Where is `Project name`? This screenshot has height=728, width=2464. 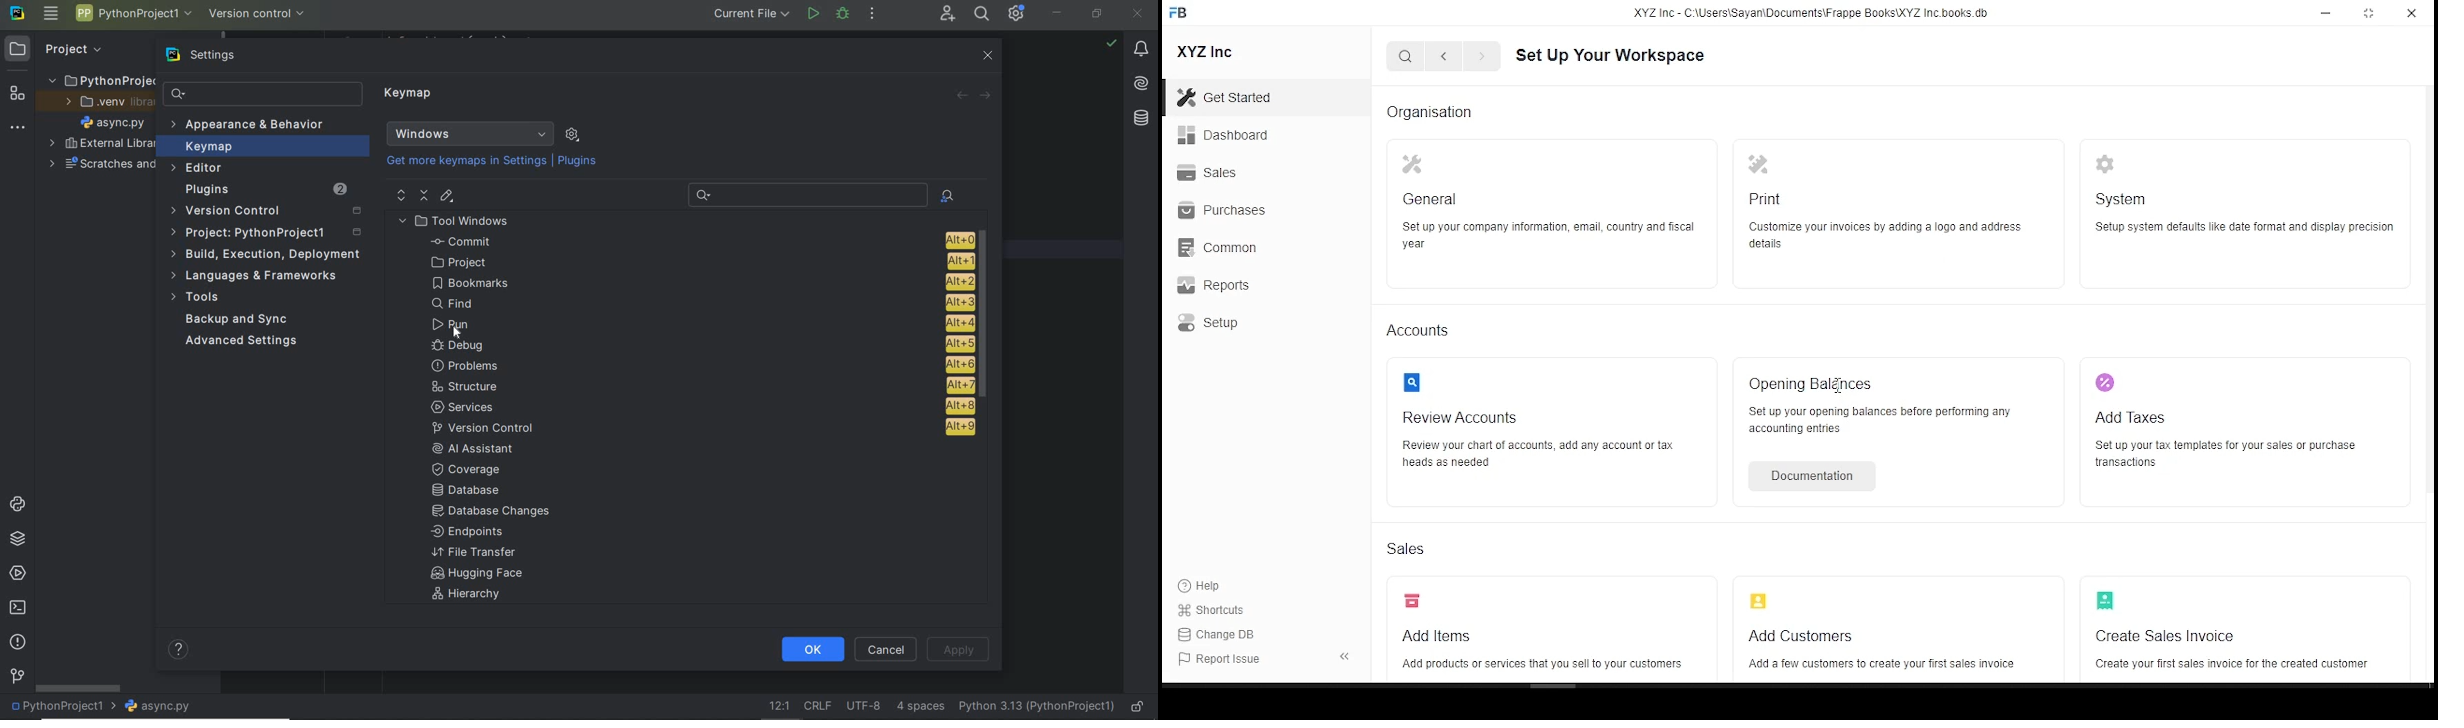
Project name is located at coordinates (134, 16).